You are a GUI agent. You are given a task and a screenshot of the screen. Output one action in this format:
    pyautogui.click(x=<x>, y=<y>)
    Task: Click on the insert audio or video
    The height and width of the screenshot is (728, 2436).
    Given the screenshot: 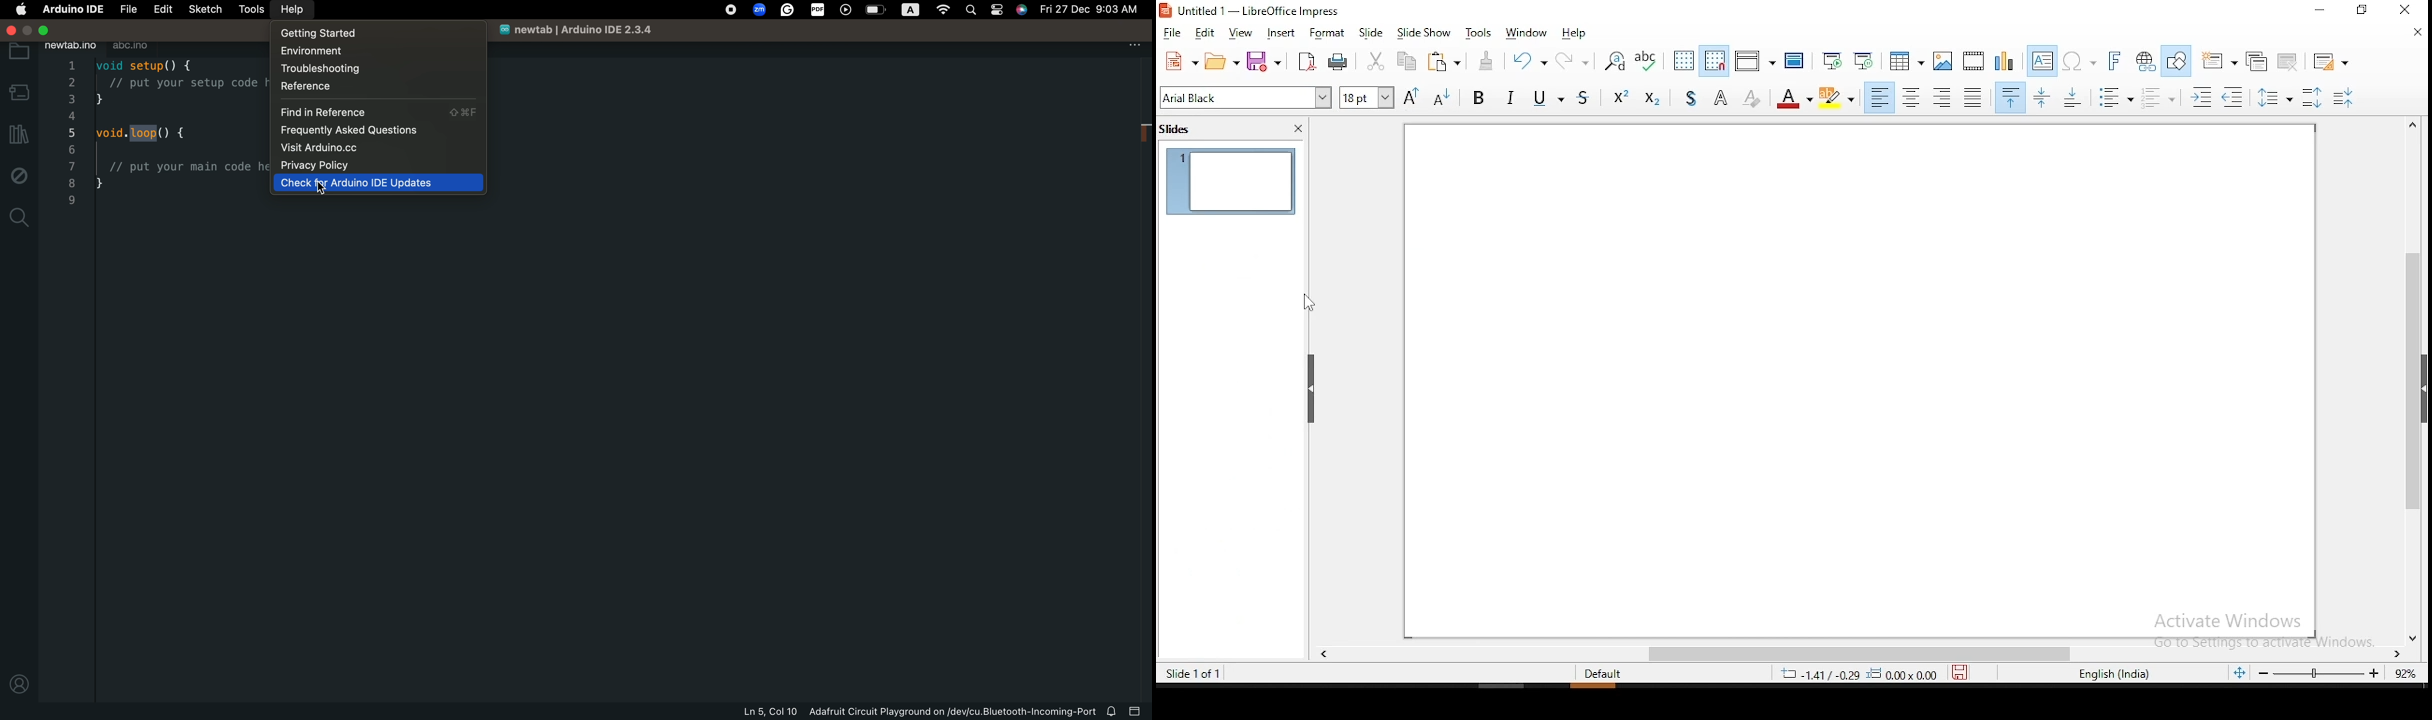 What is the action you would take?
    pyautogui.click(x=1973, y=61)
    